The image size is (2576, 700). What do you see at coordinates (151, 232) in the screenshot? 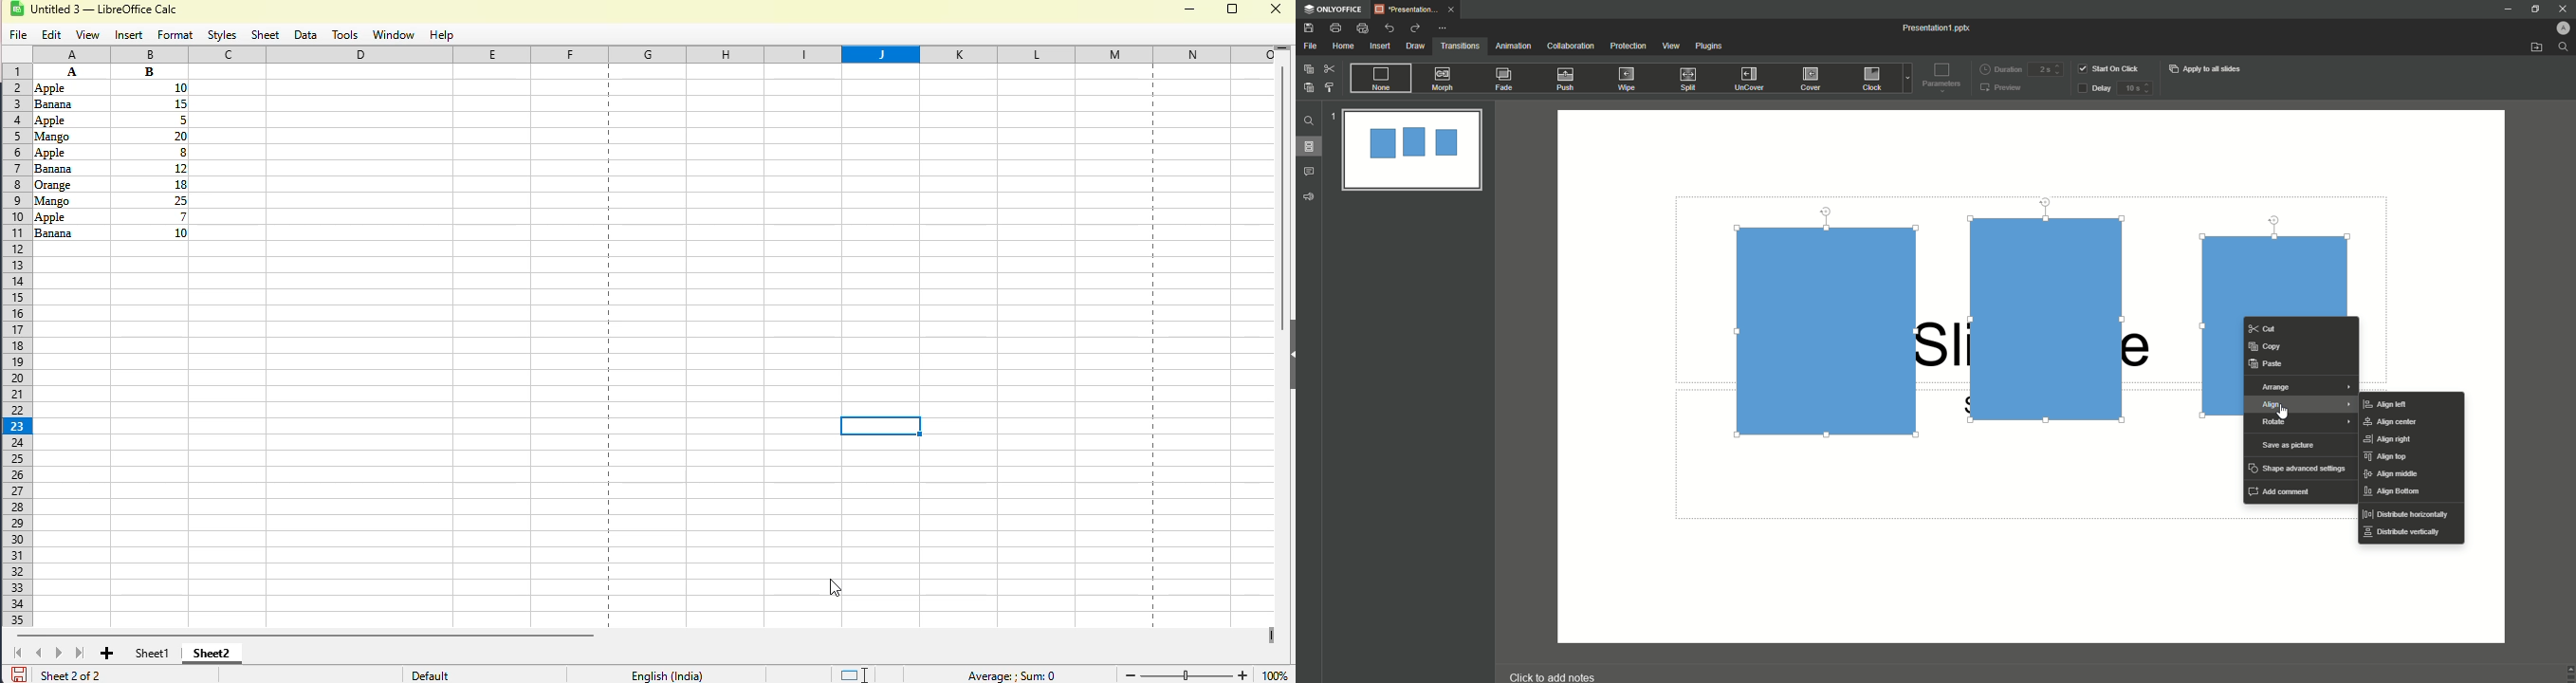
I see `` at bounding box center [151, 232].